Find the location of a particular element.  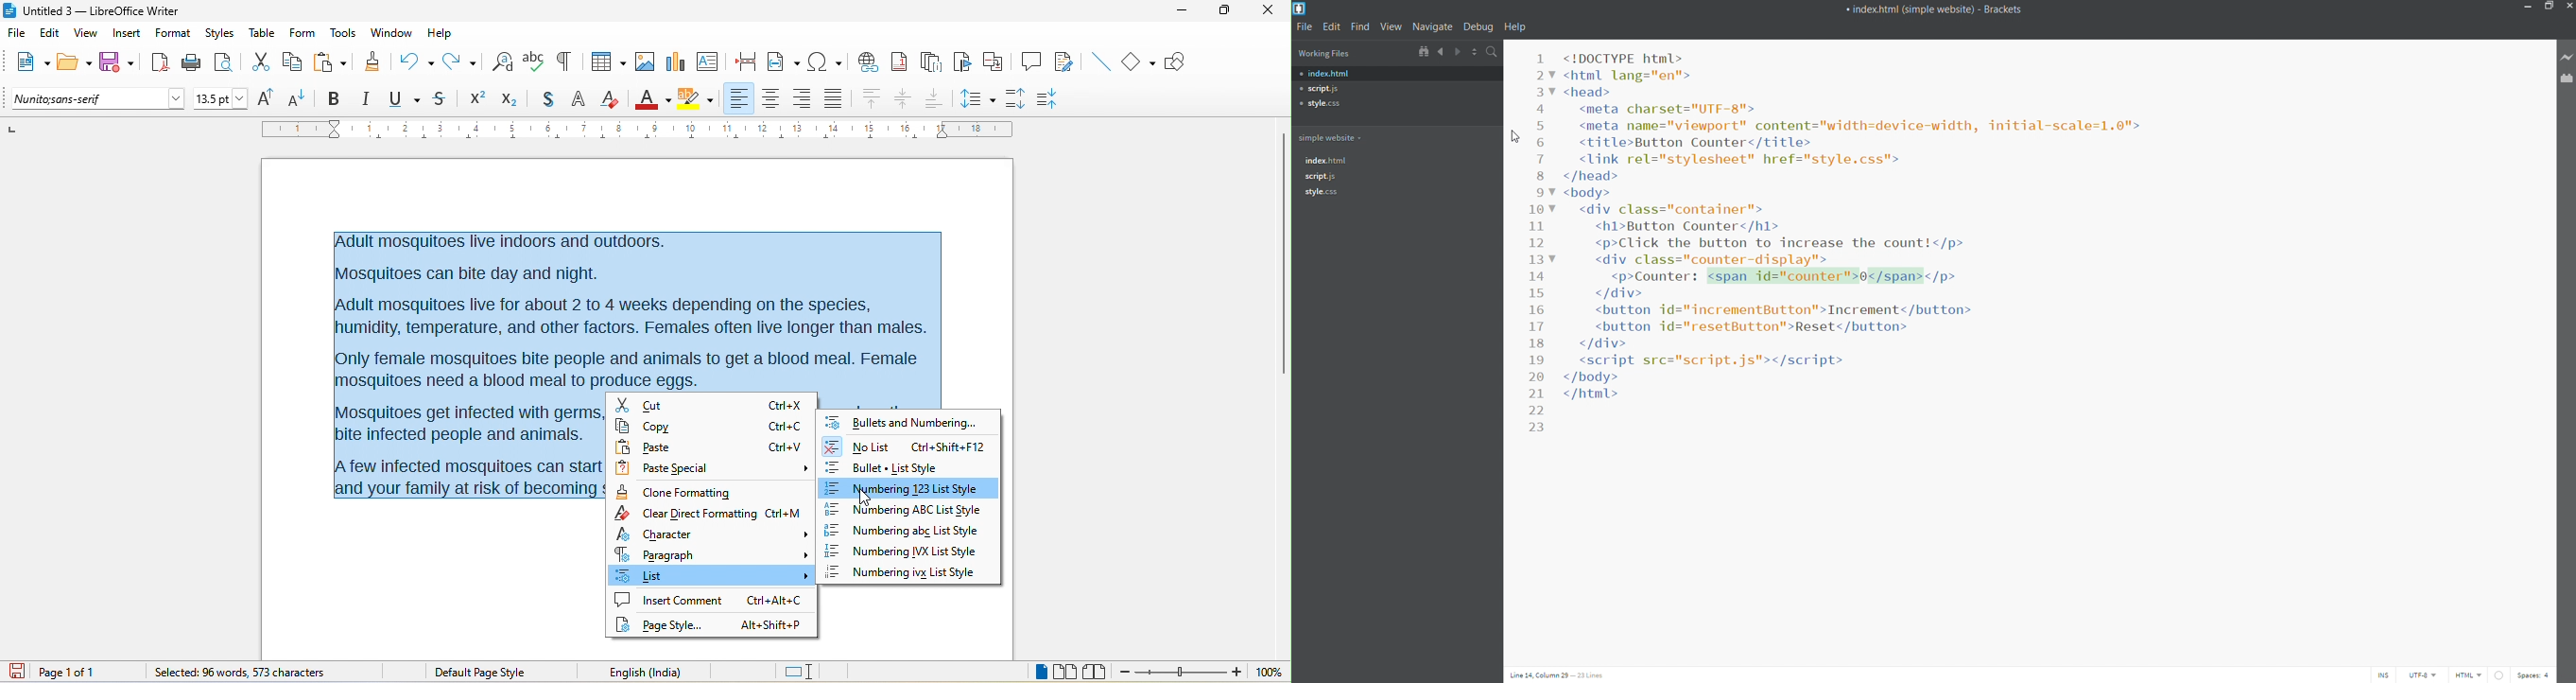

align left is located at coordinates (740, 98).